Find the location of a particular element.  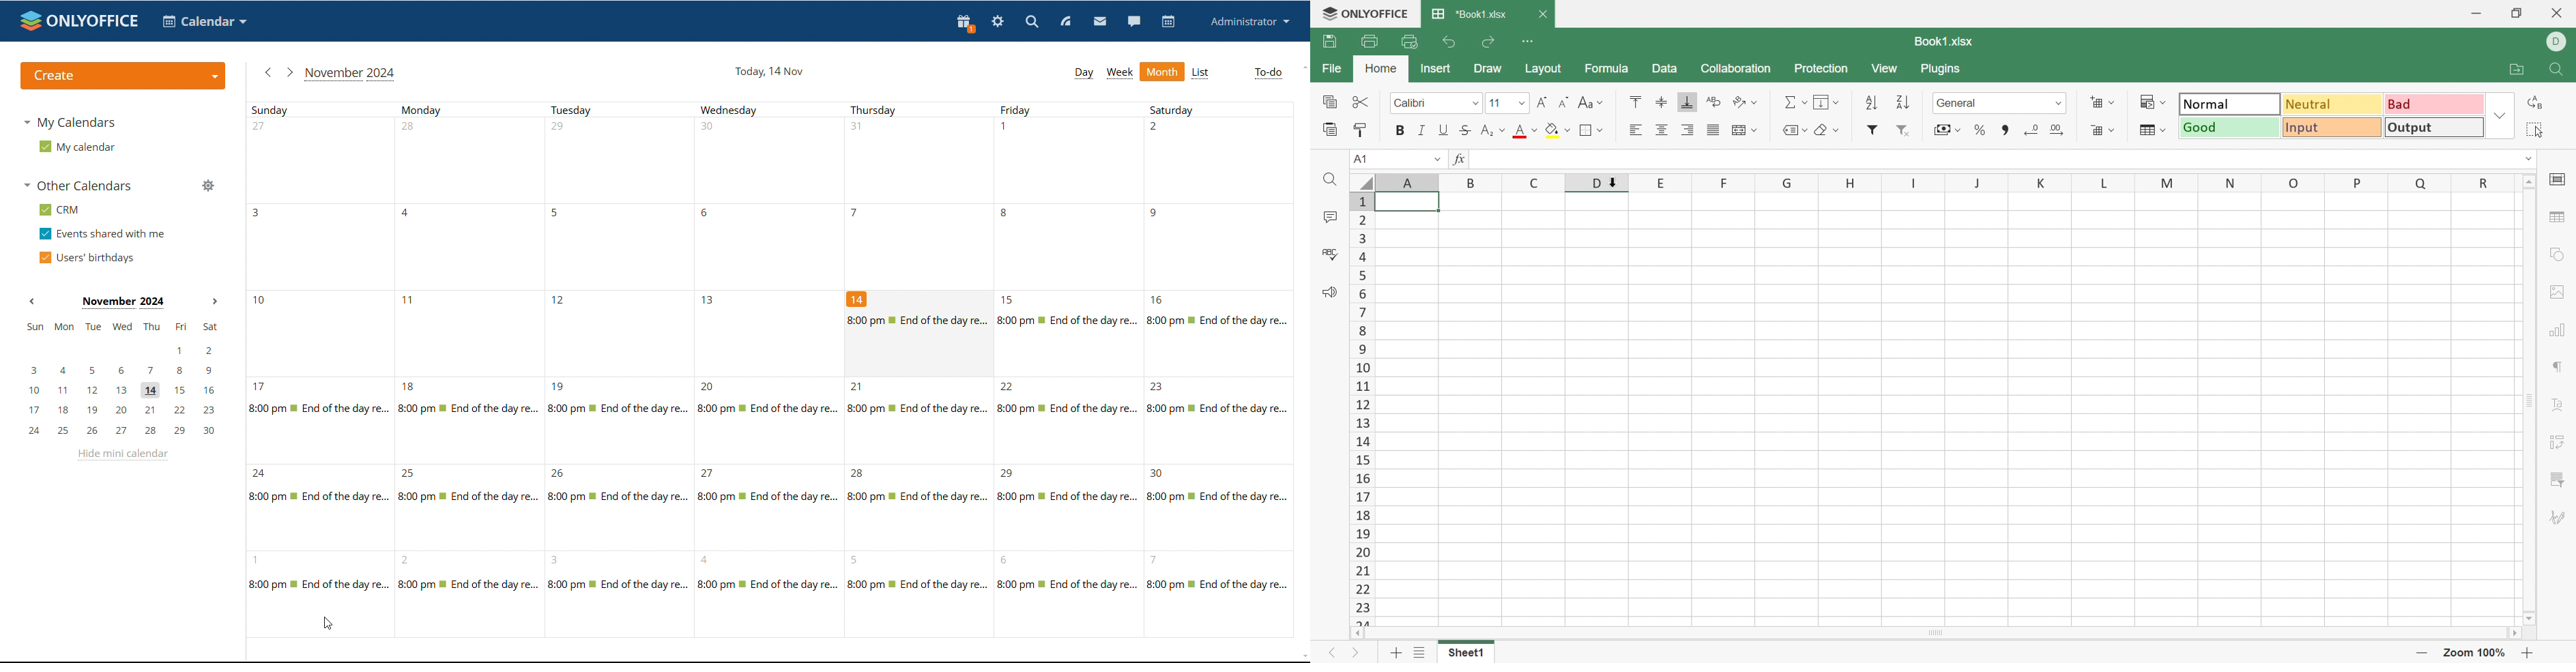

Select all is located at coordinates (2535, 129).